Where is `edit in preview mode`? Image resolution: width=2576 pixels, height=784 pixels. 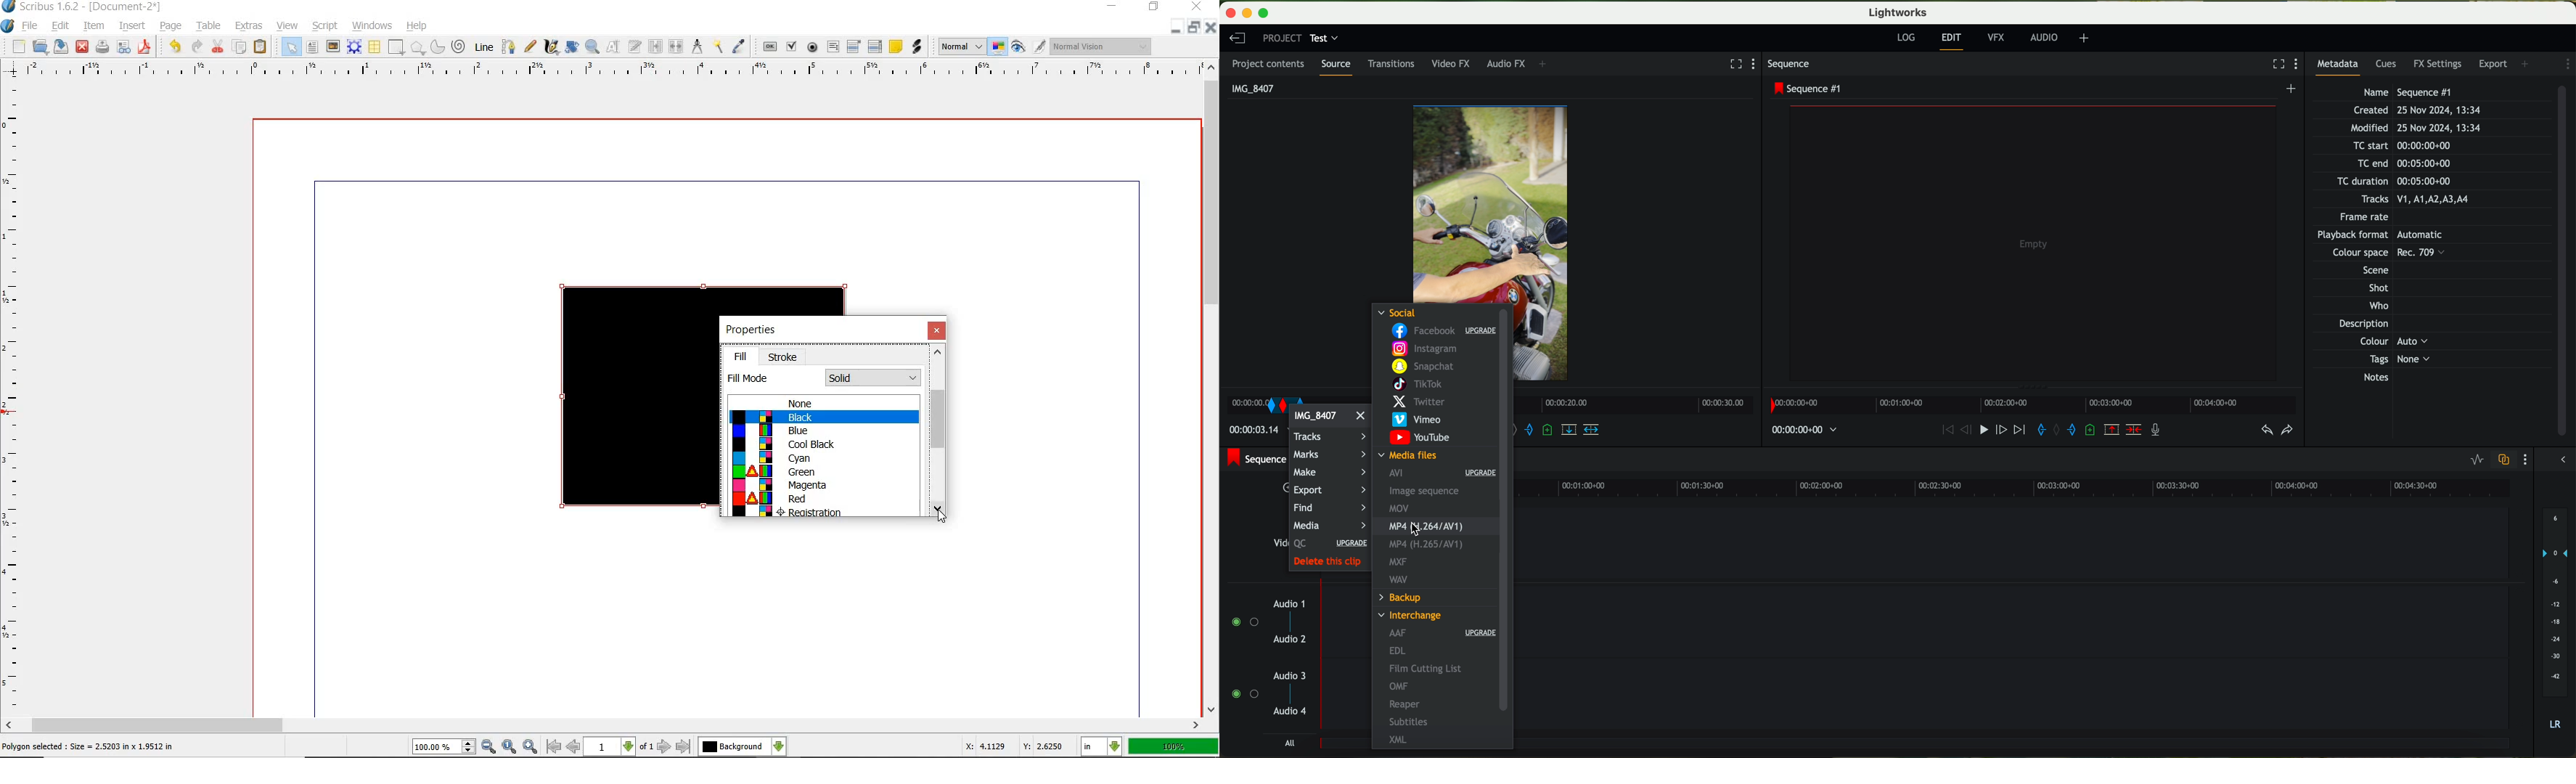 edit in preview mode is located at coordinates (1039, 46).